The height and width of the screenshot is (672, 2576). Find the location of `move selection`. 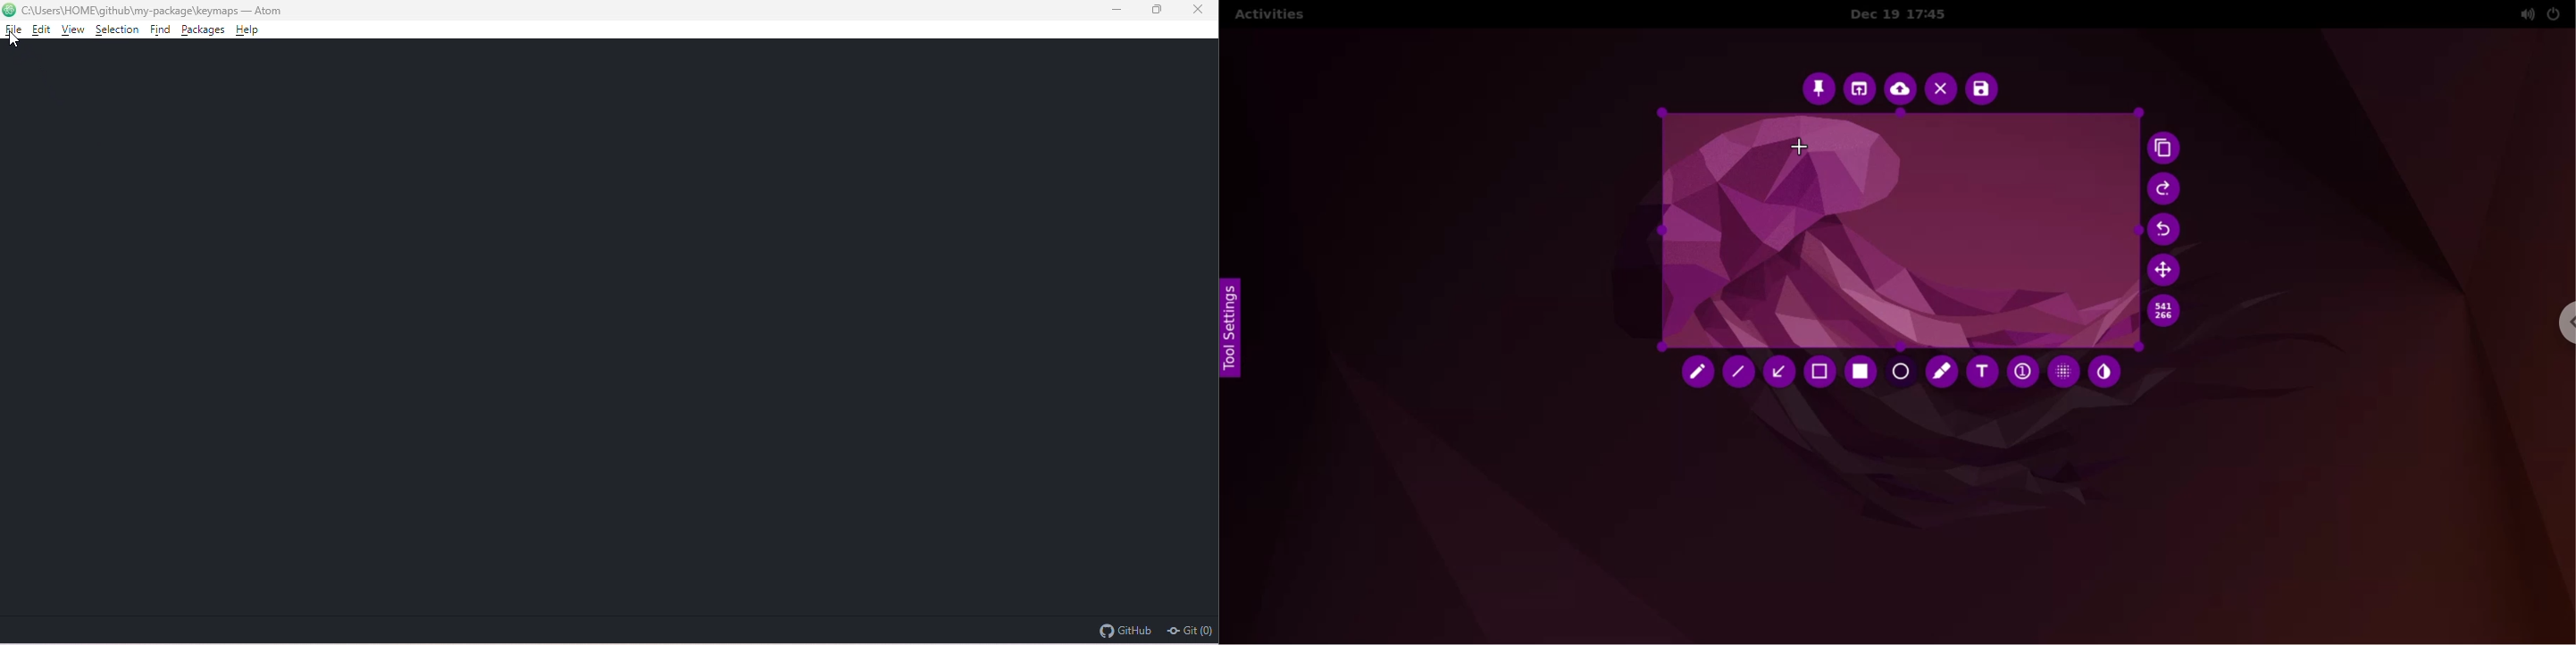

move selection is located at coordinates (2167, 269).